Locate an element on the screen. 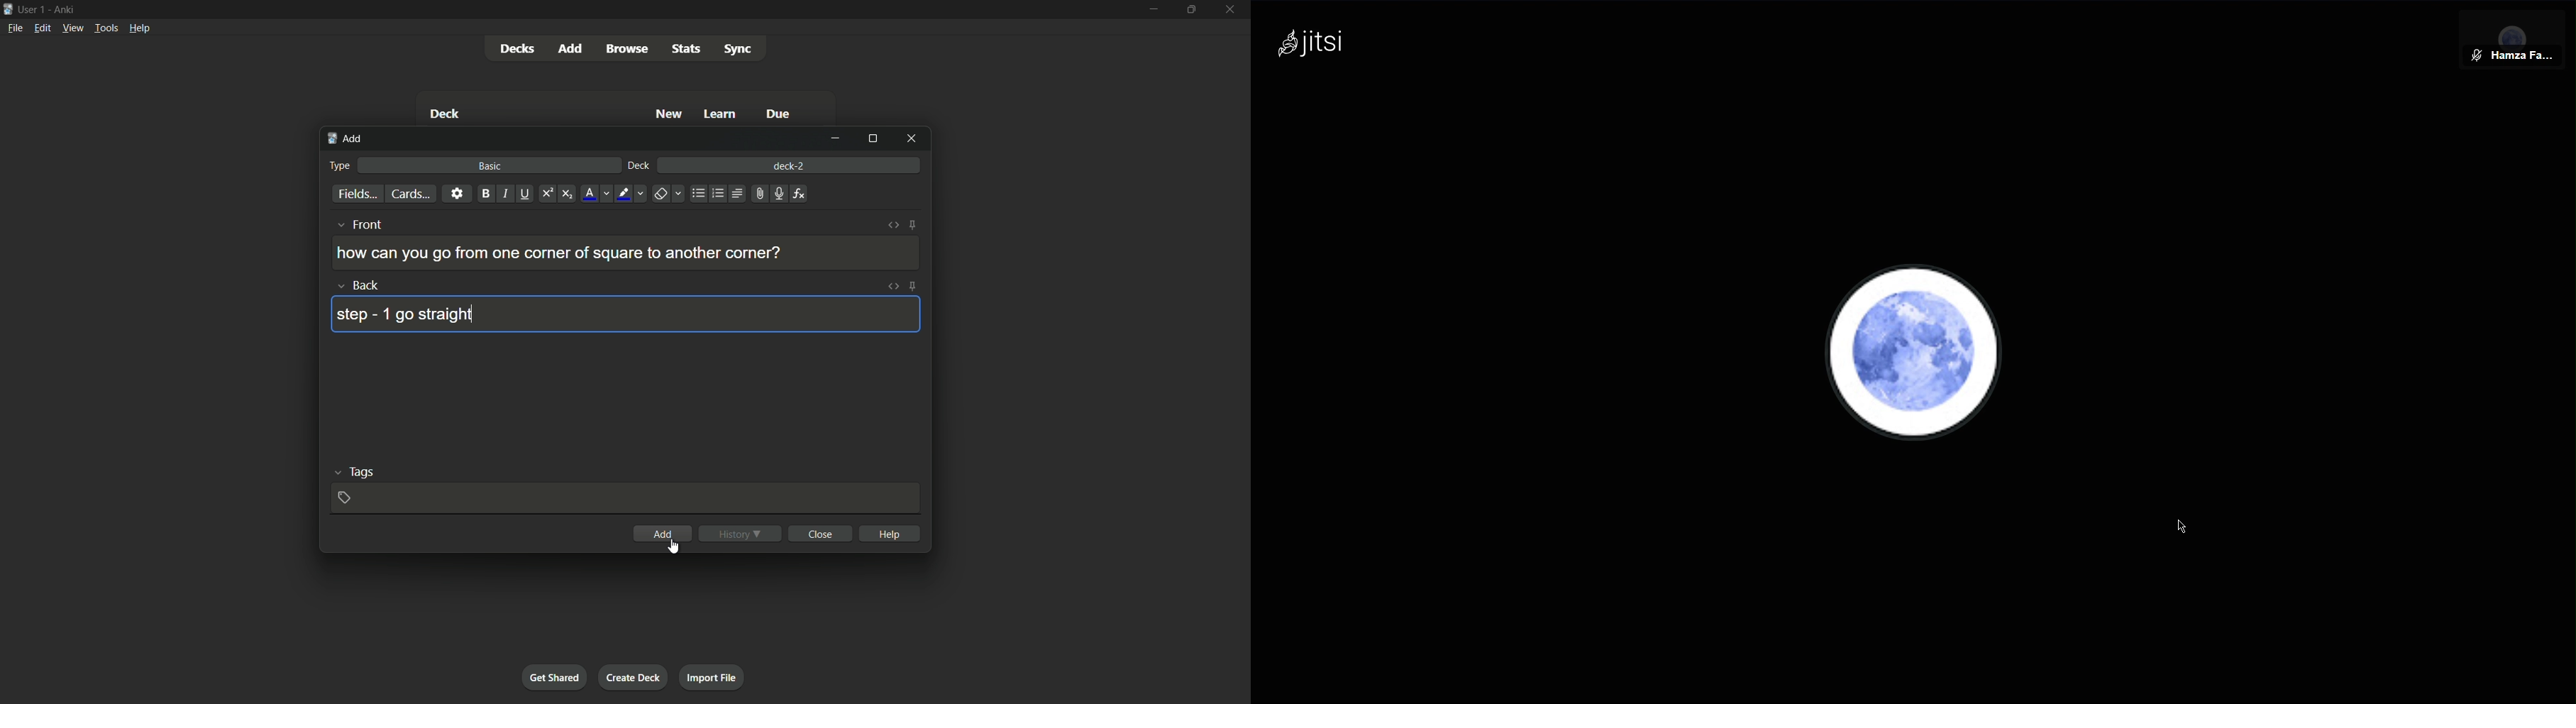 The height and width of the screenshot is (728, 2576). minimize is located at coordinates (1155, 8).